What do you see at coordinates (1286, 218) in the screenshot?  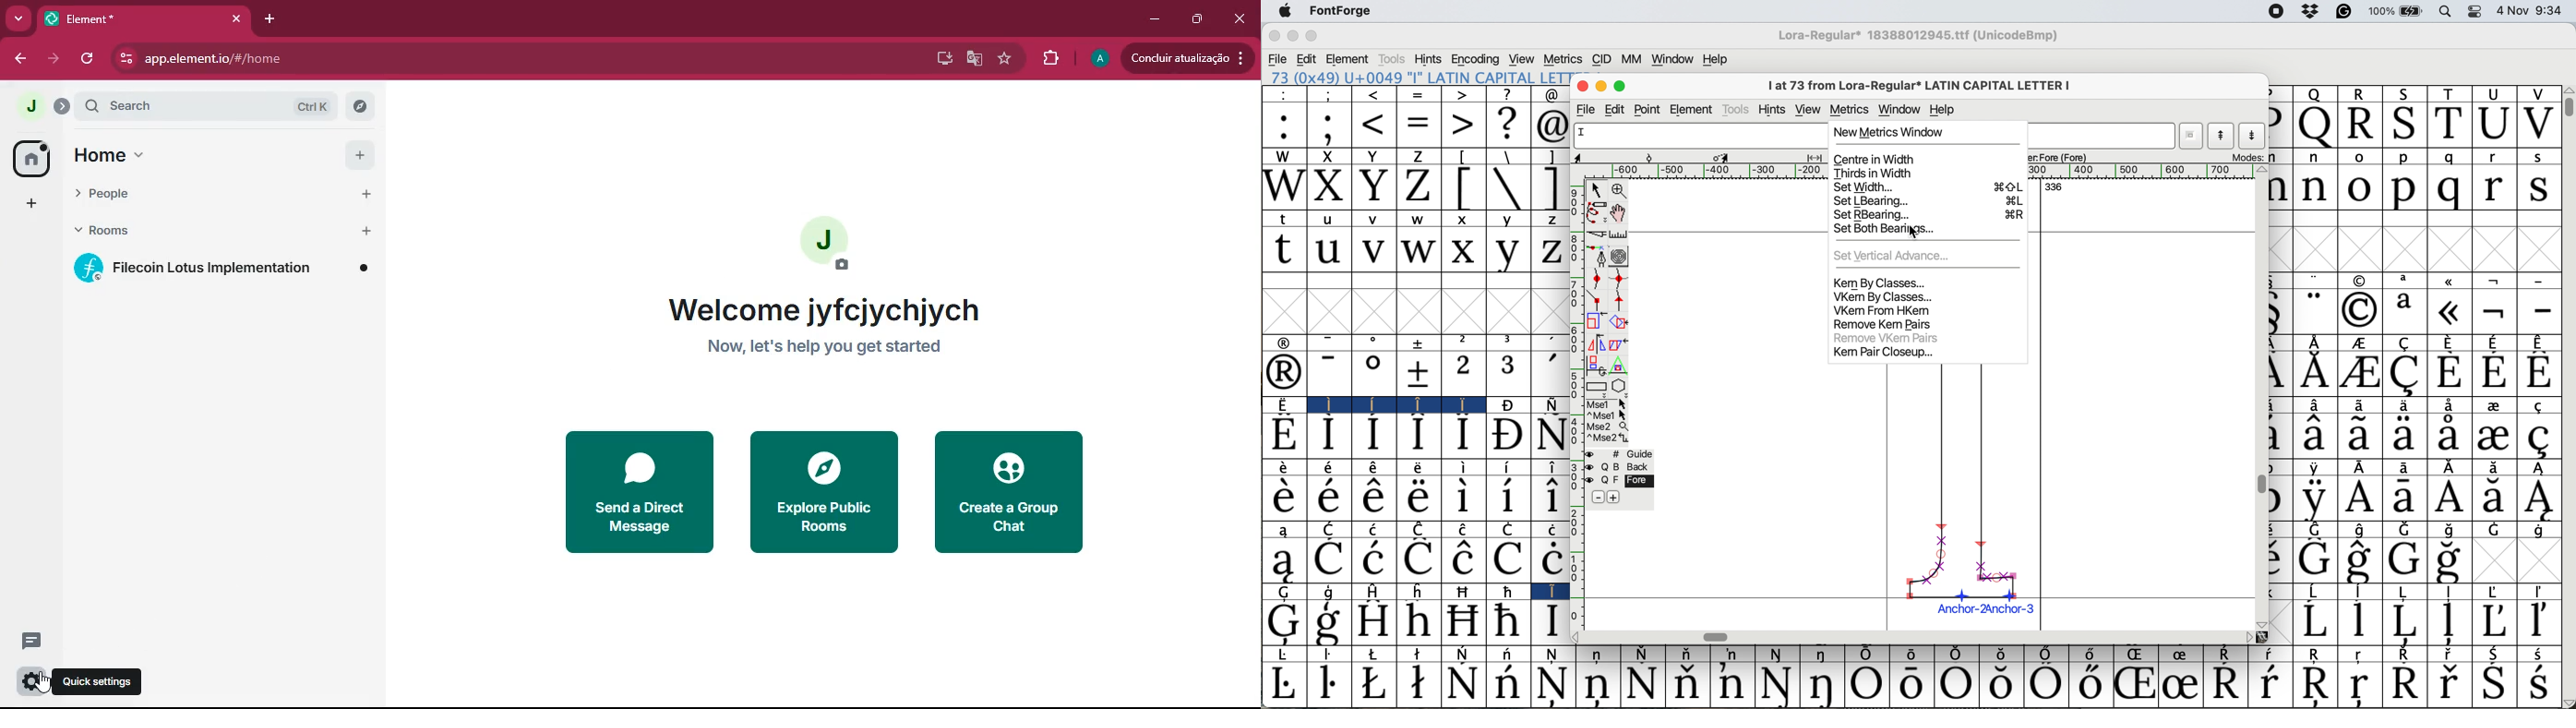 I see `t` at bounding box center [1286, 218].